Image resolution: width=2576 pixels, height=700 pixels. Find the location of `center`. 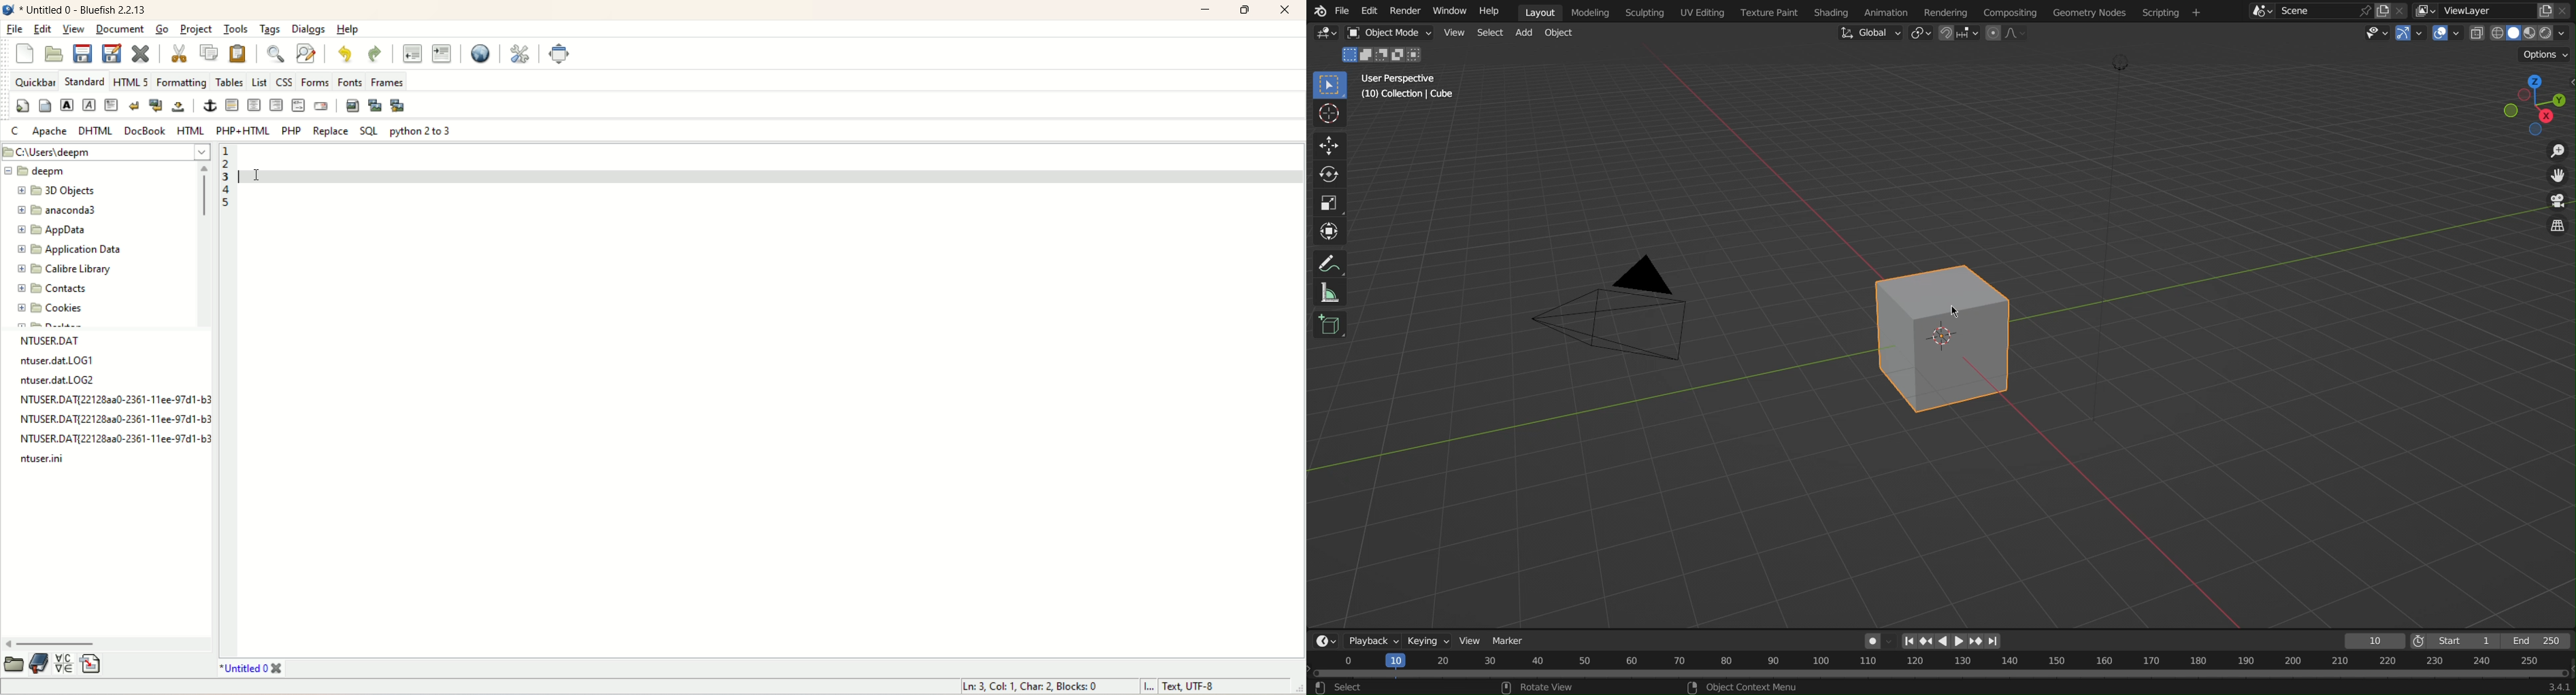

center is located at coordinates (254, 105).